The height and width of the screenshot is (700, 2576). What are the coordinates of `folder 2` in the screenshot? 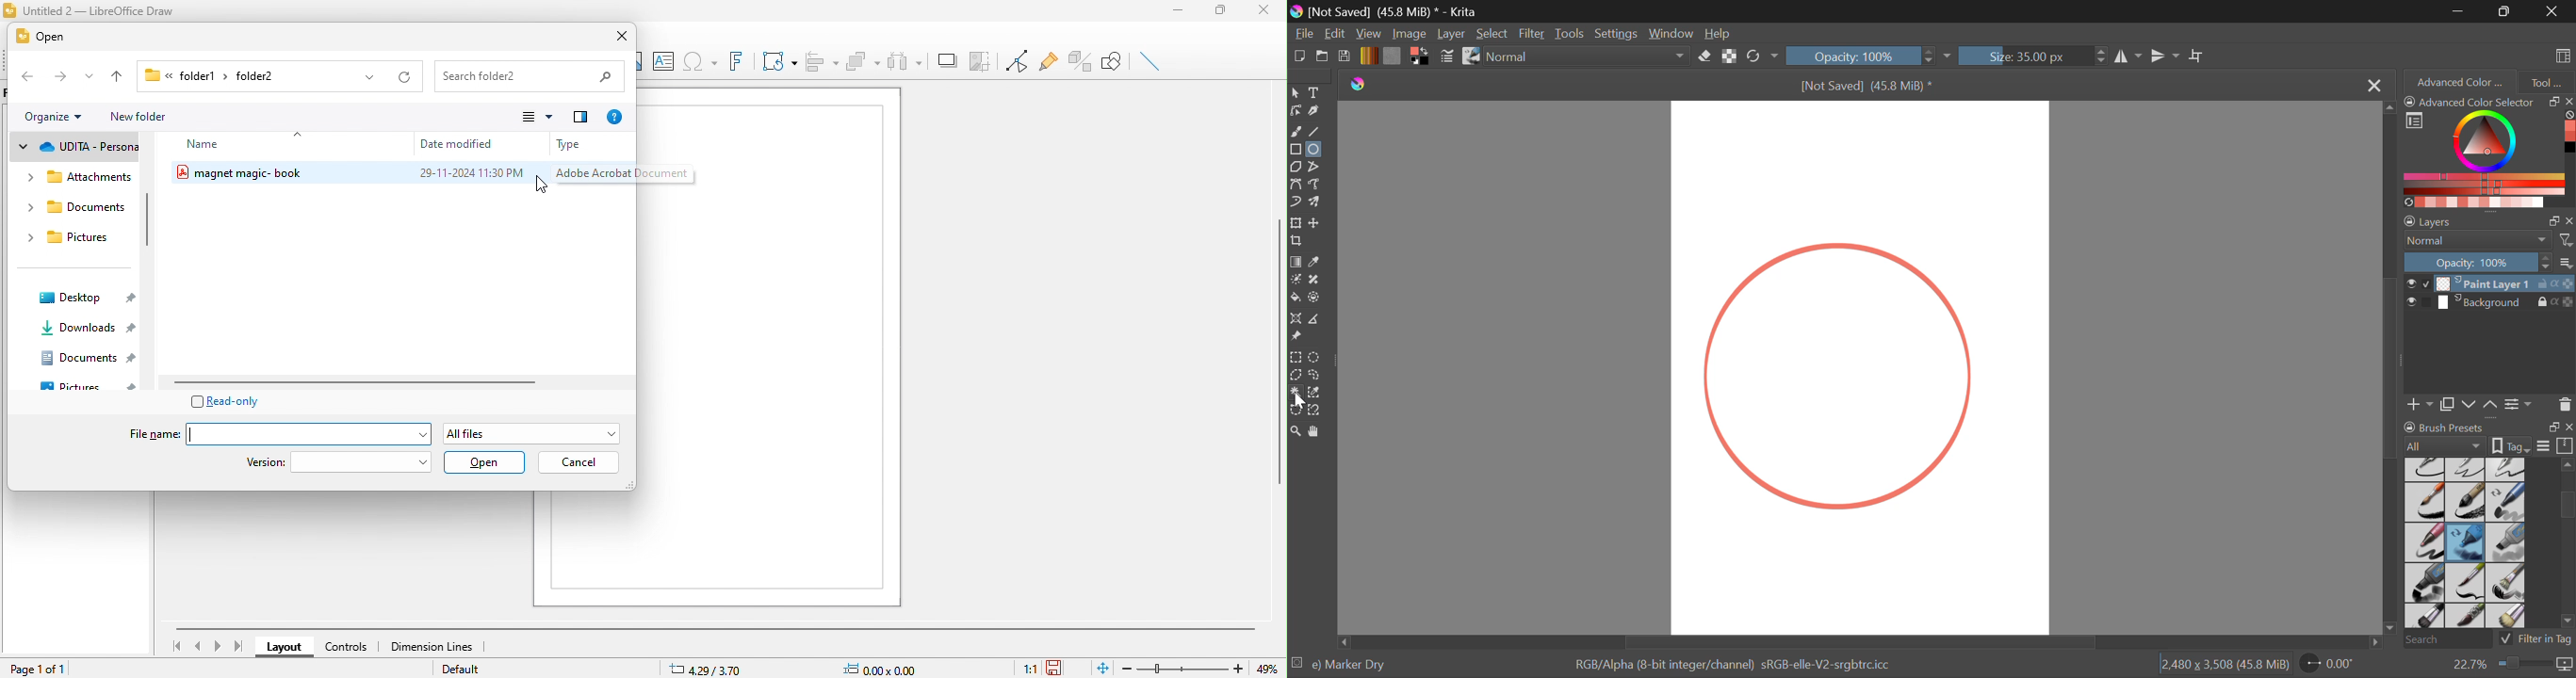 It's located at (272, 78).